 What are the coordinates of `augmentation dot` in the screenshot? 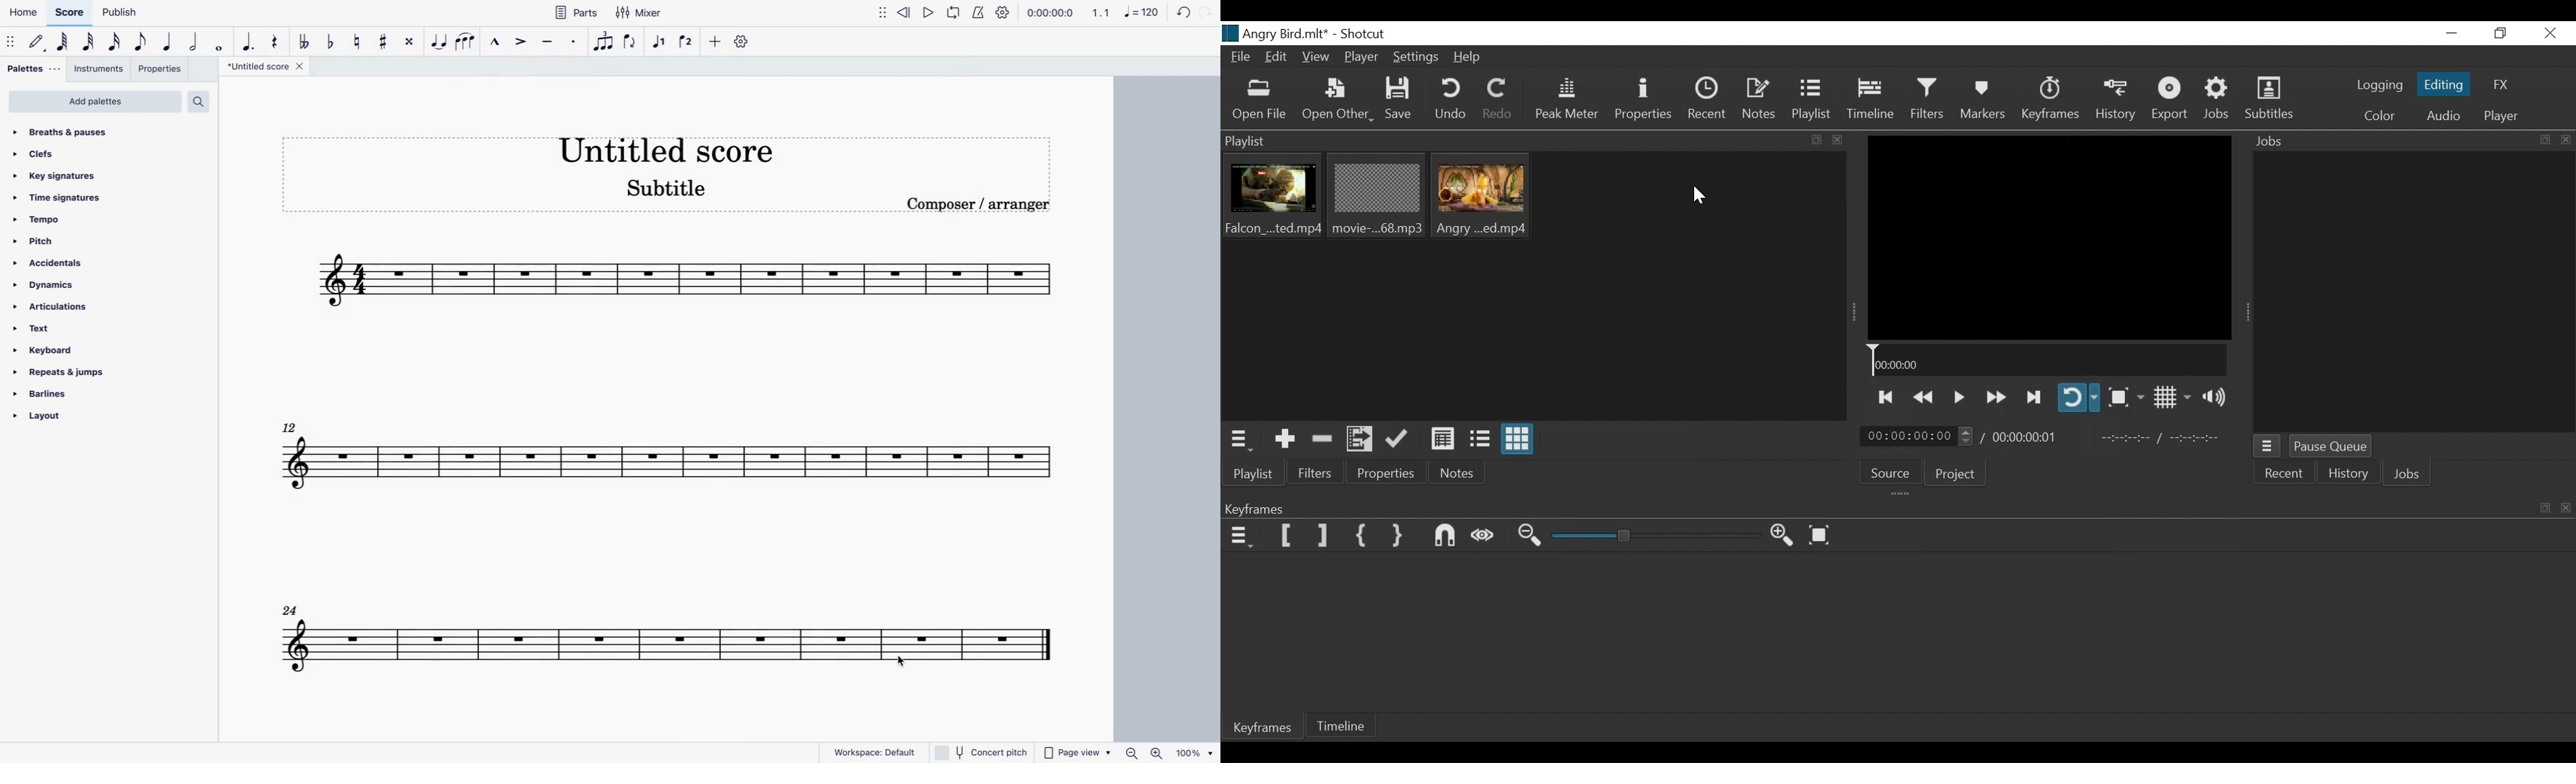 It's located at (248, 45).